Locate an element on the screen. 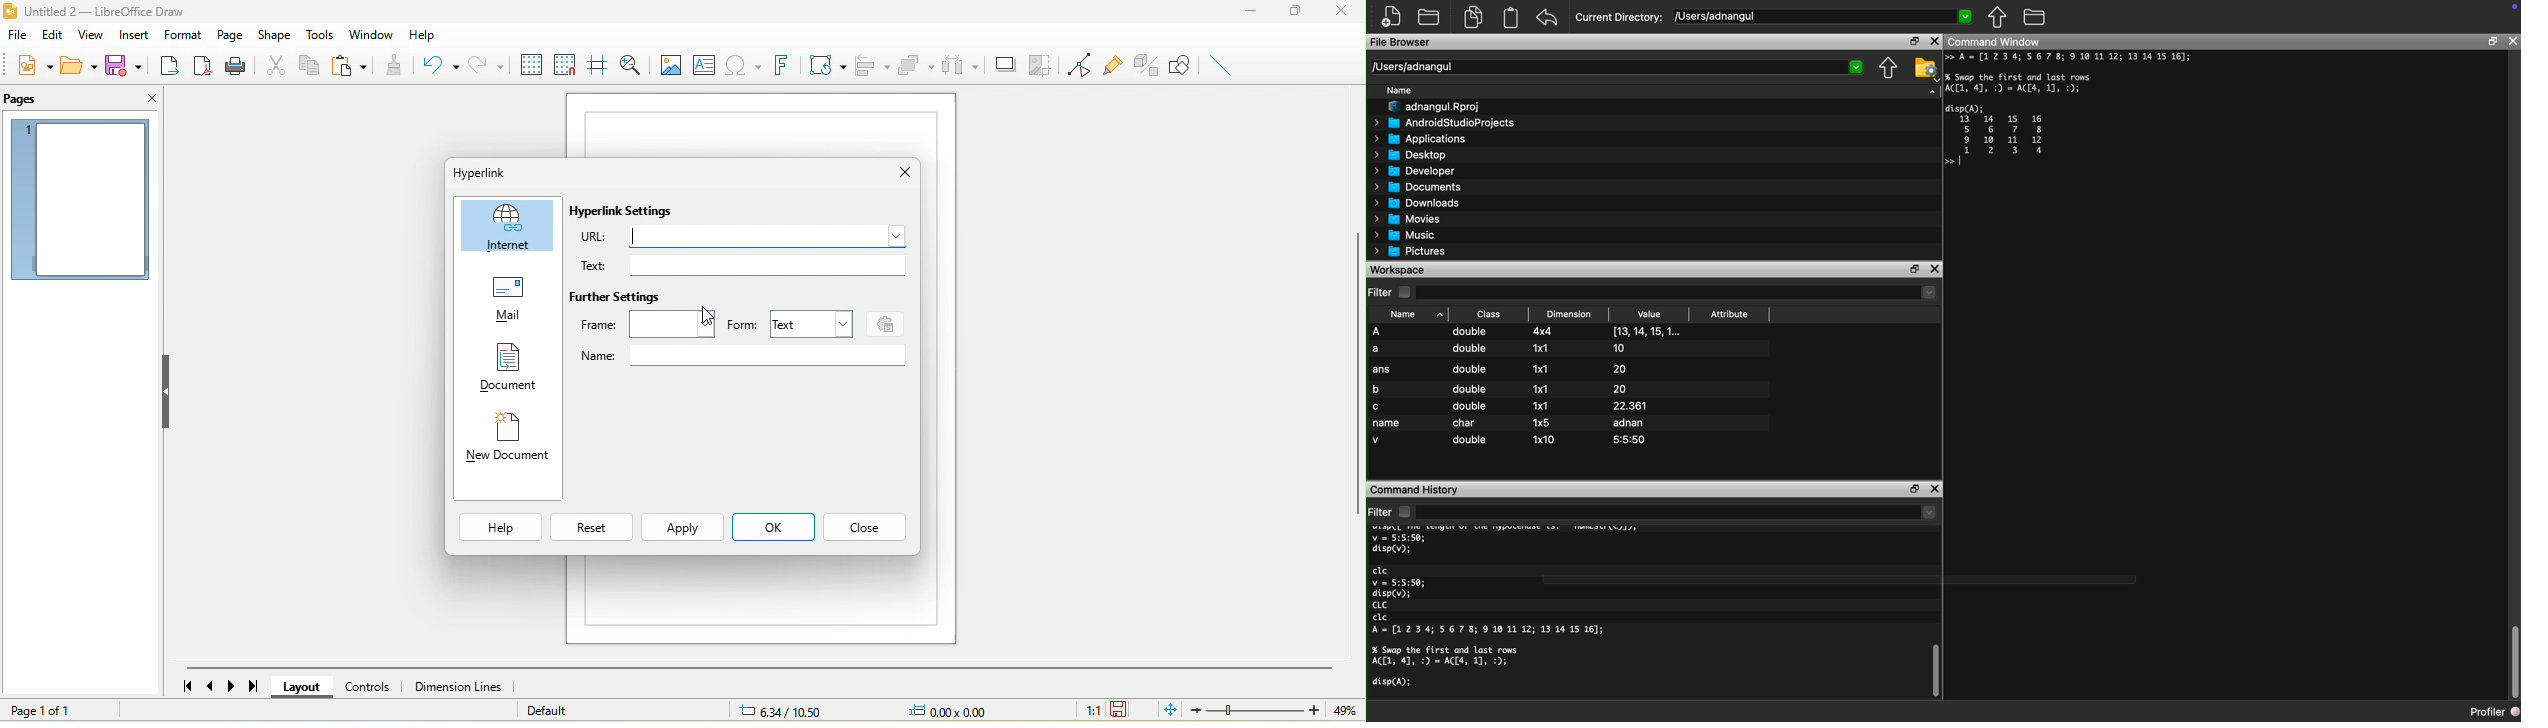 The height and width of the screenshot is (728, 2548). show draw function is located at coordinates (1181, 62).